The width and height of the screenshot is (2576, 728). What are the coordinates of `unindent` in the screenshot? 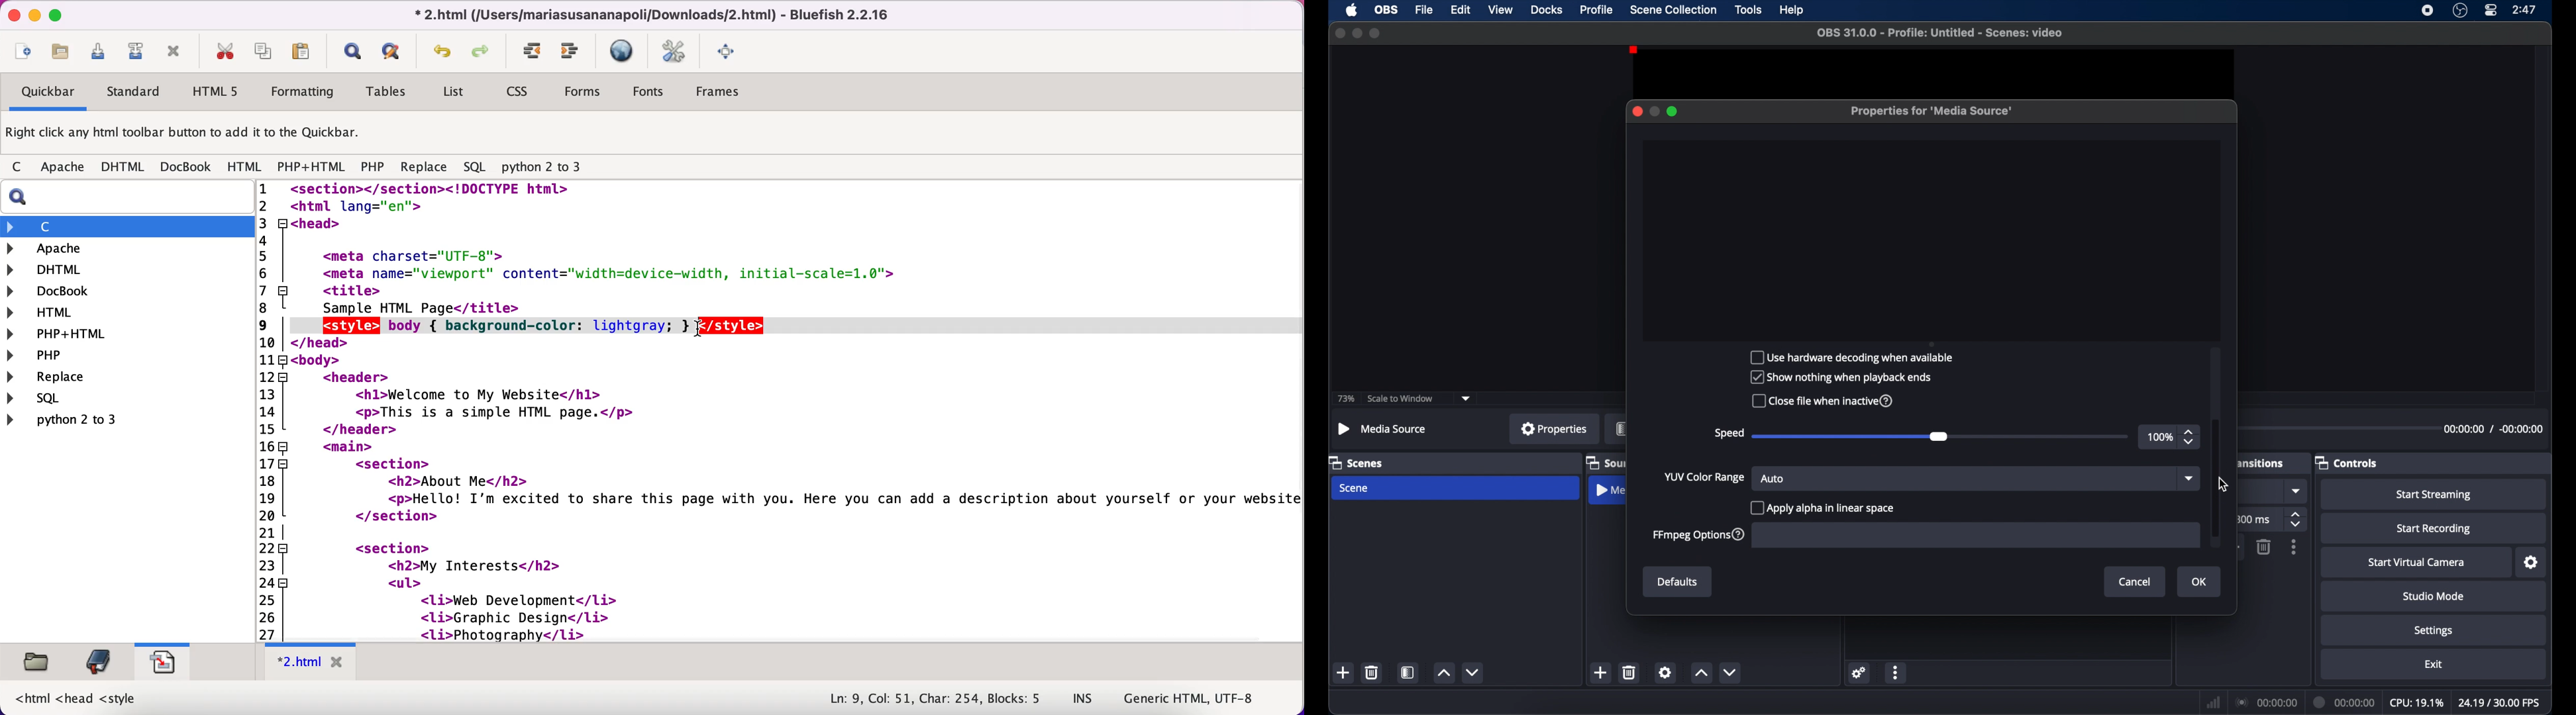 It's located at (571, 51).